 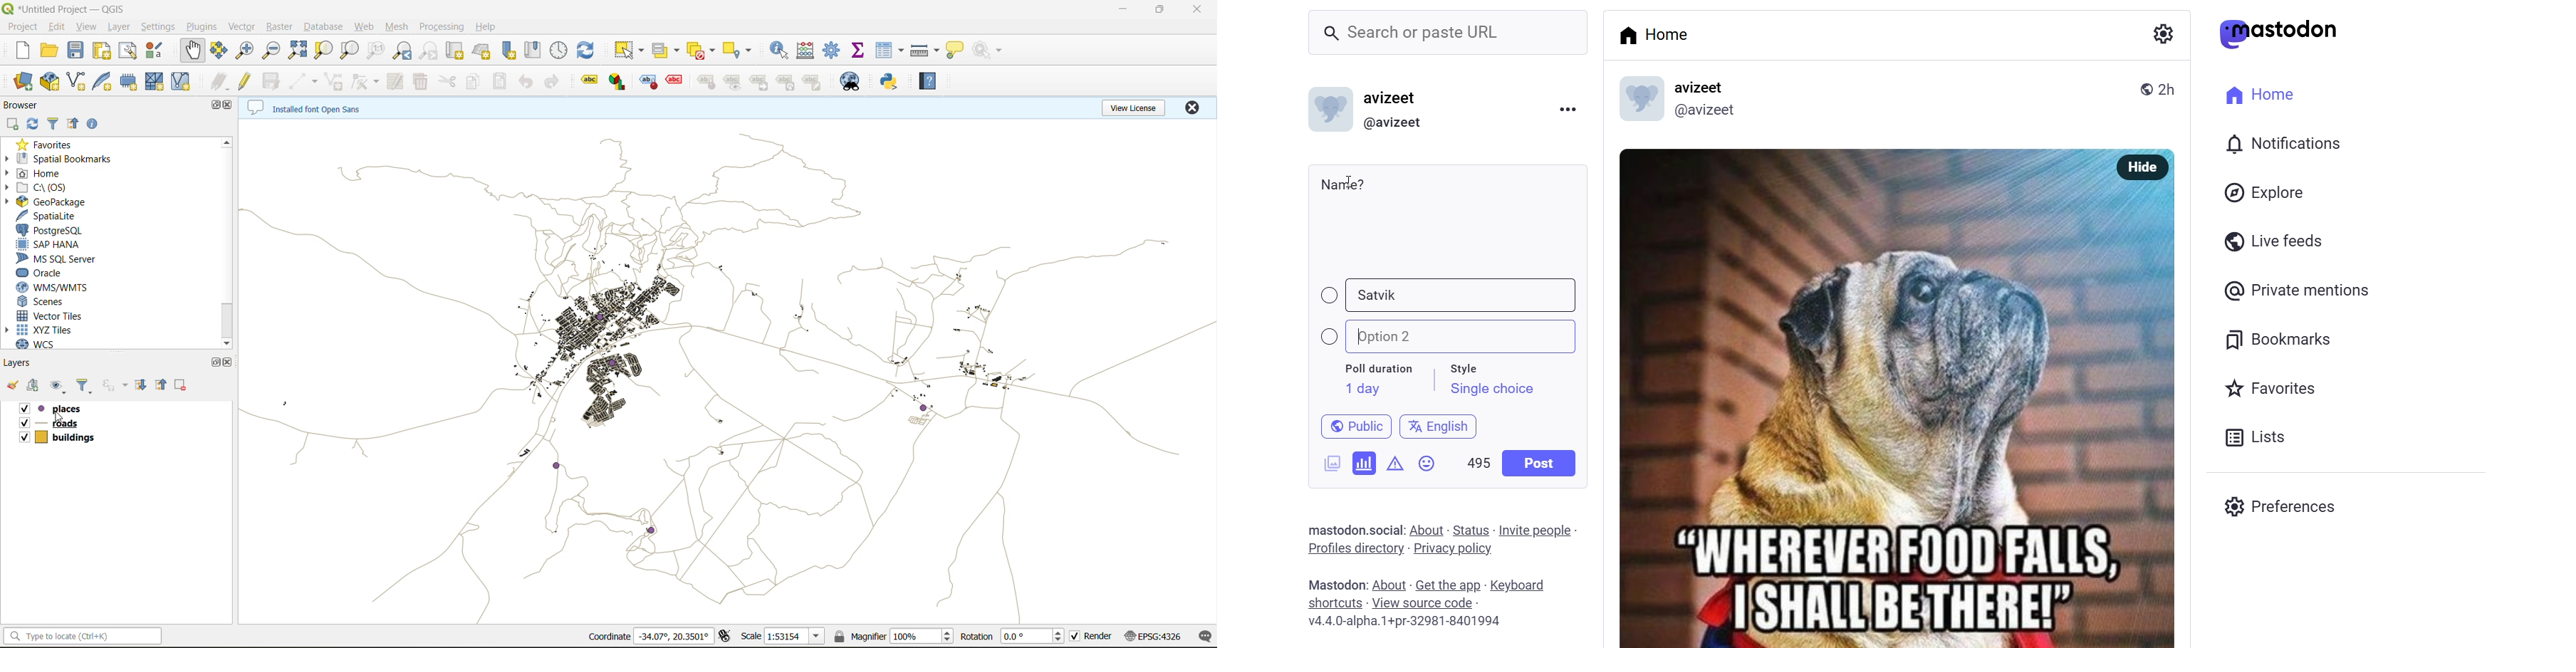 What do you see at coordinates (1360, 389) in the screenshot?
I see `1 day` at bounding box center [1360, 389].